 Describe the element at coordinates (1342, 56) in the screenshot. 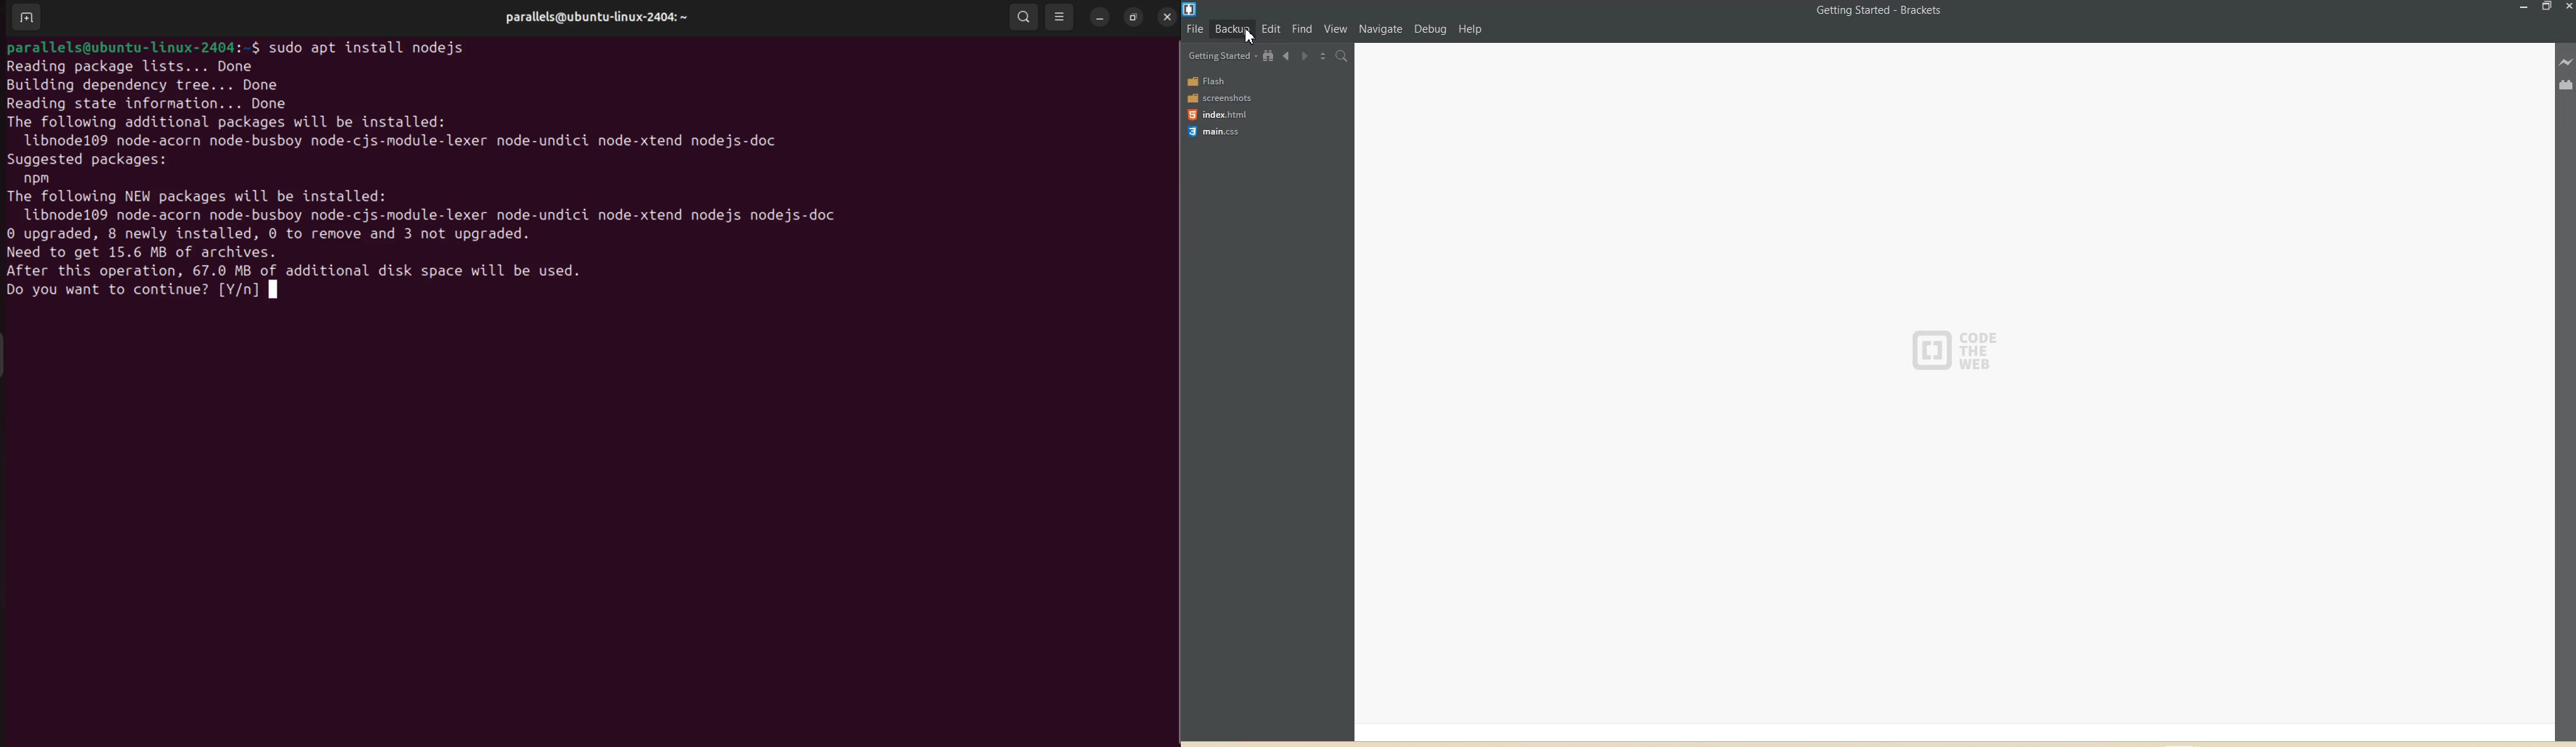

I see `Find in files` at that location.